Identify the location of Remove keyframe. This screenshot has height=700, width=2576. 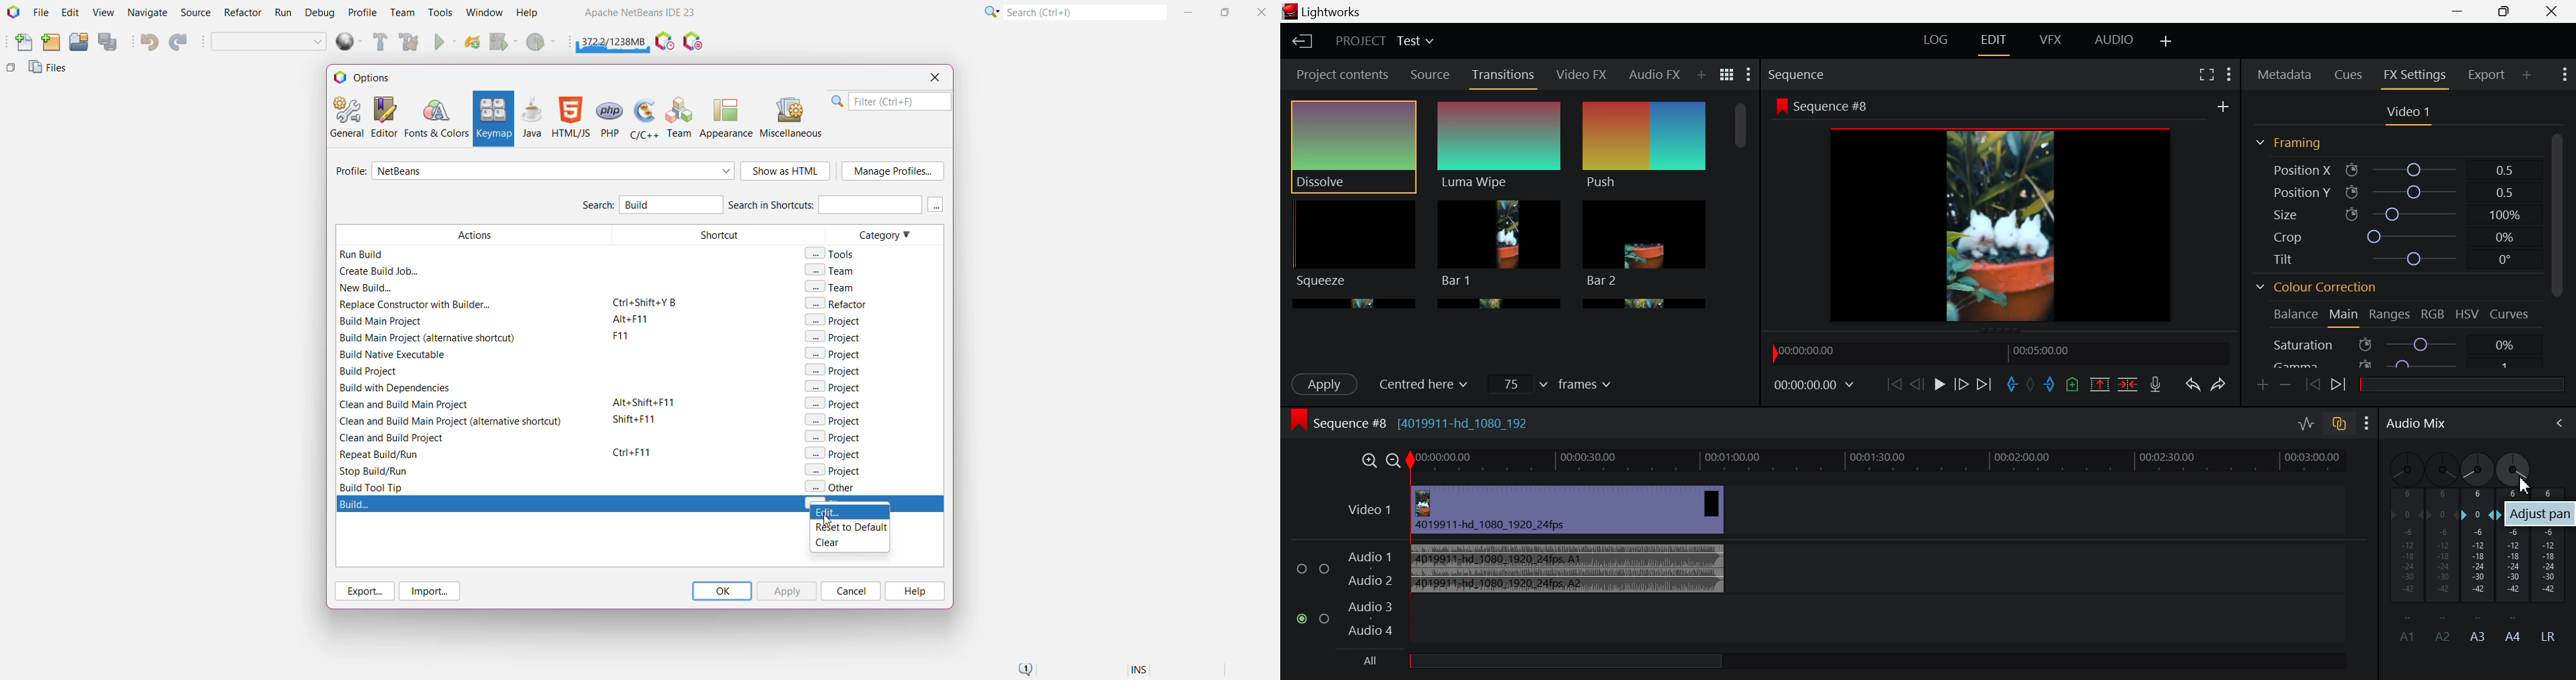
(2284, 385).